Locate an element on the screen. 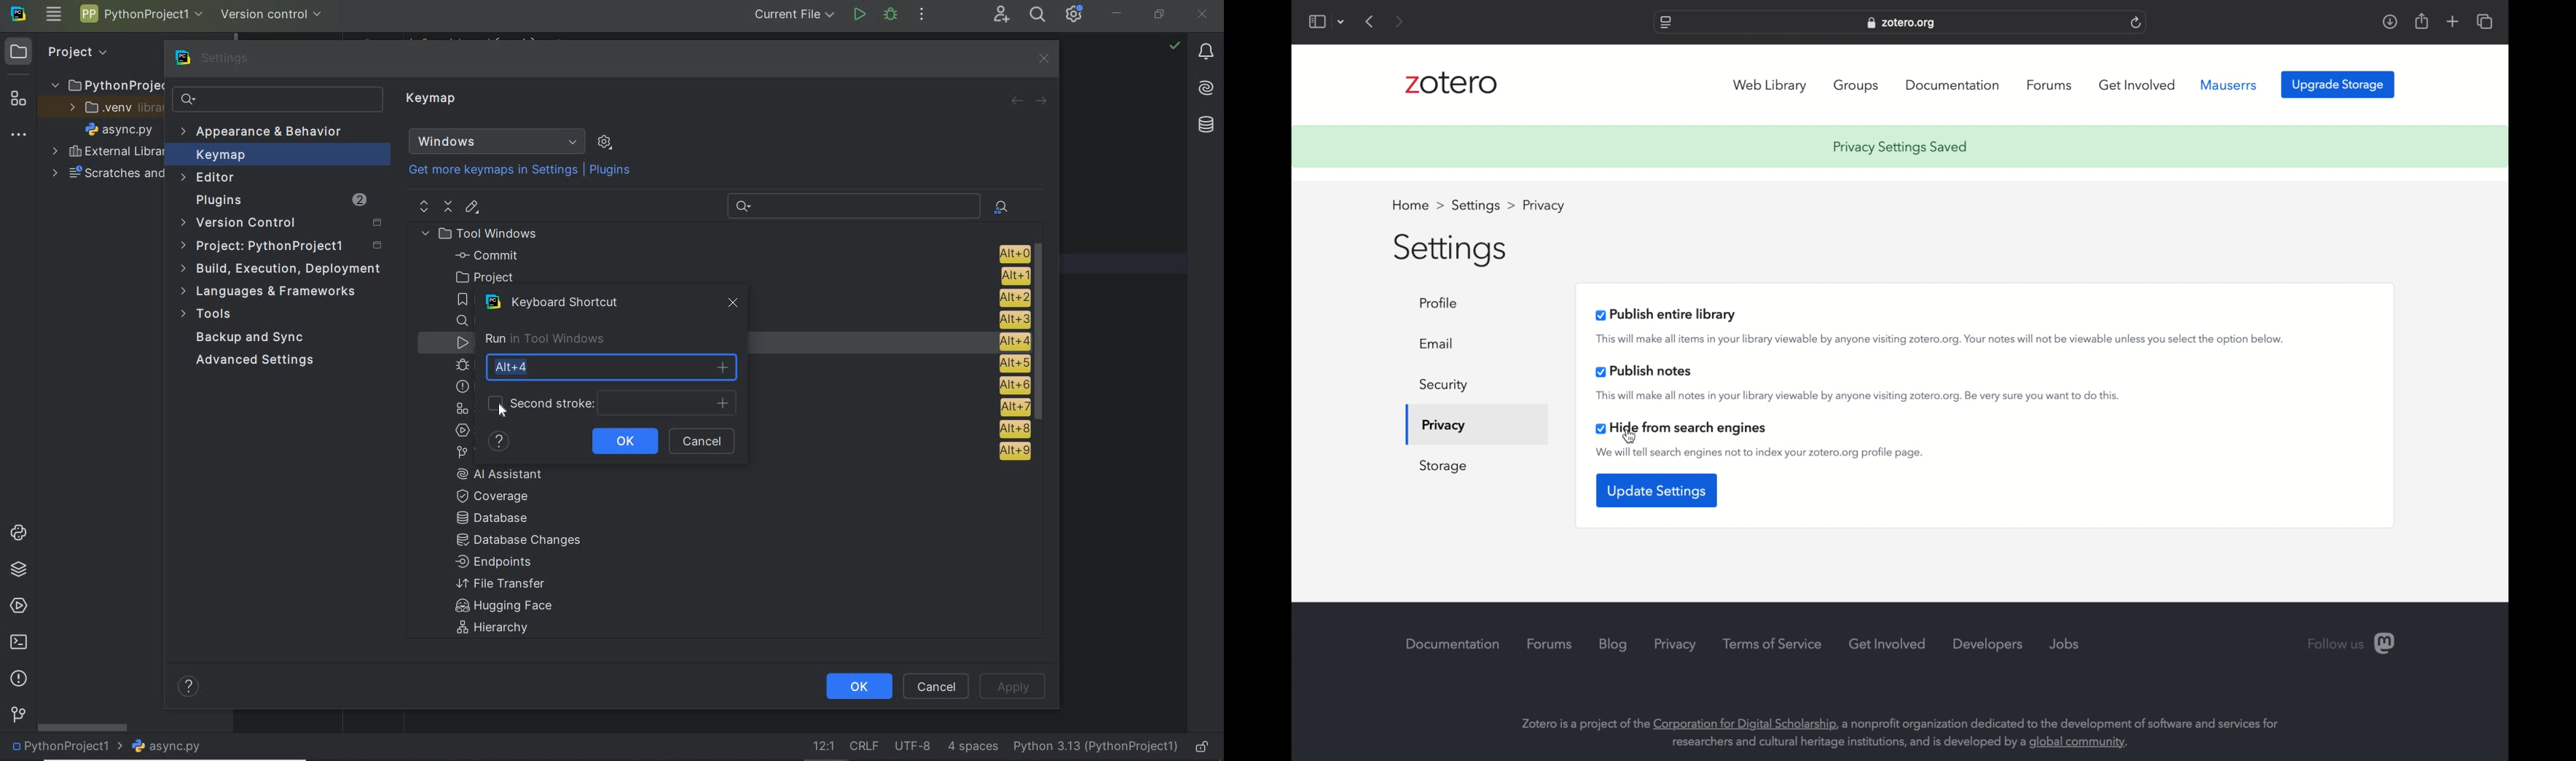 The image size is (2576, 784). forums is located at coordinates (1550, 643).